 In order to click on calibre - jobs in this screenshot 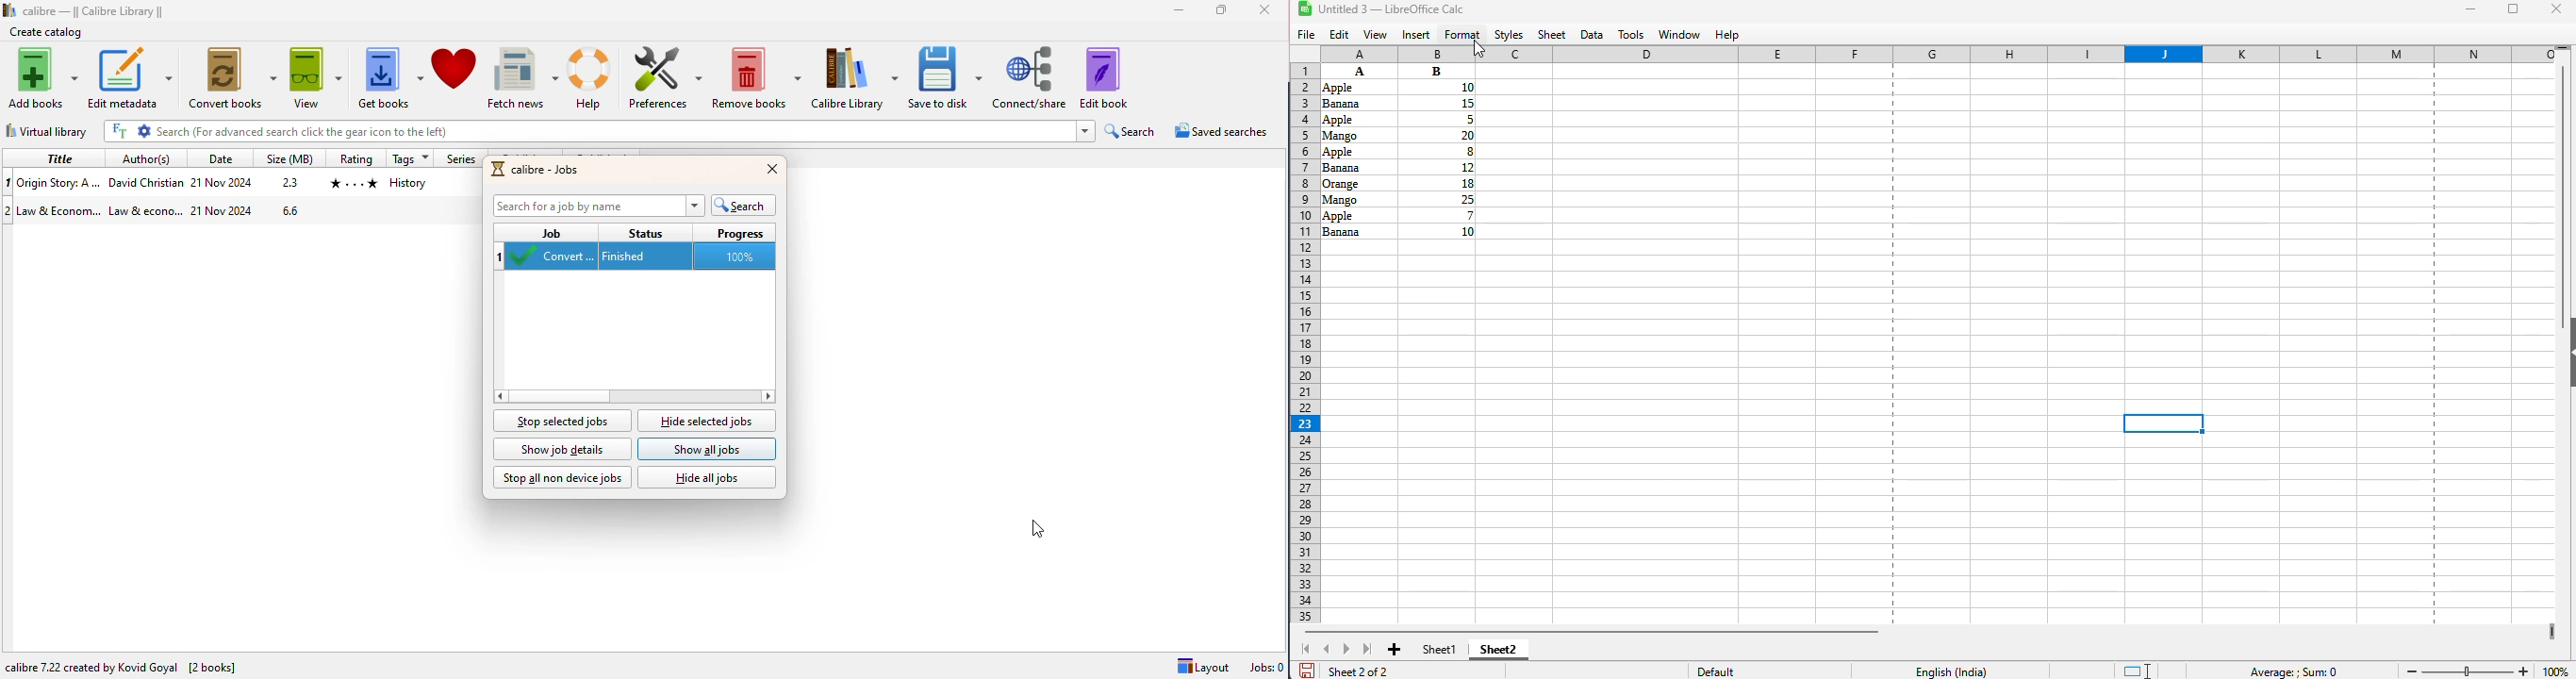, I will do `click(546, 170)`.